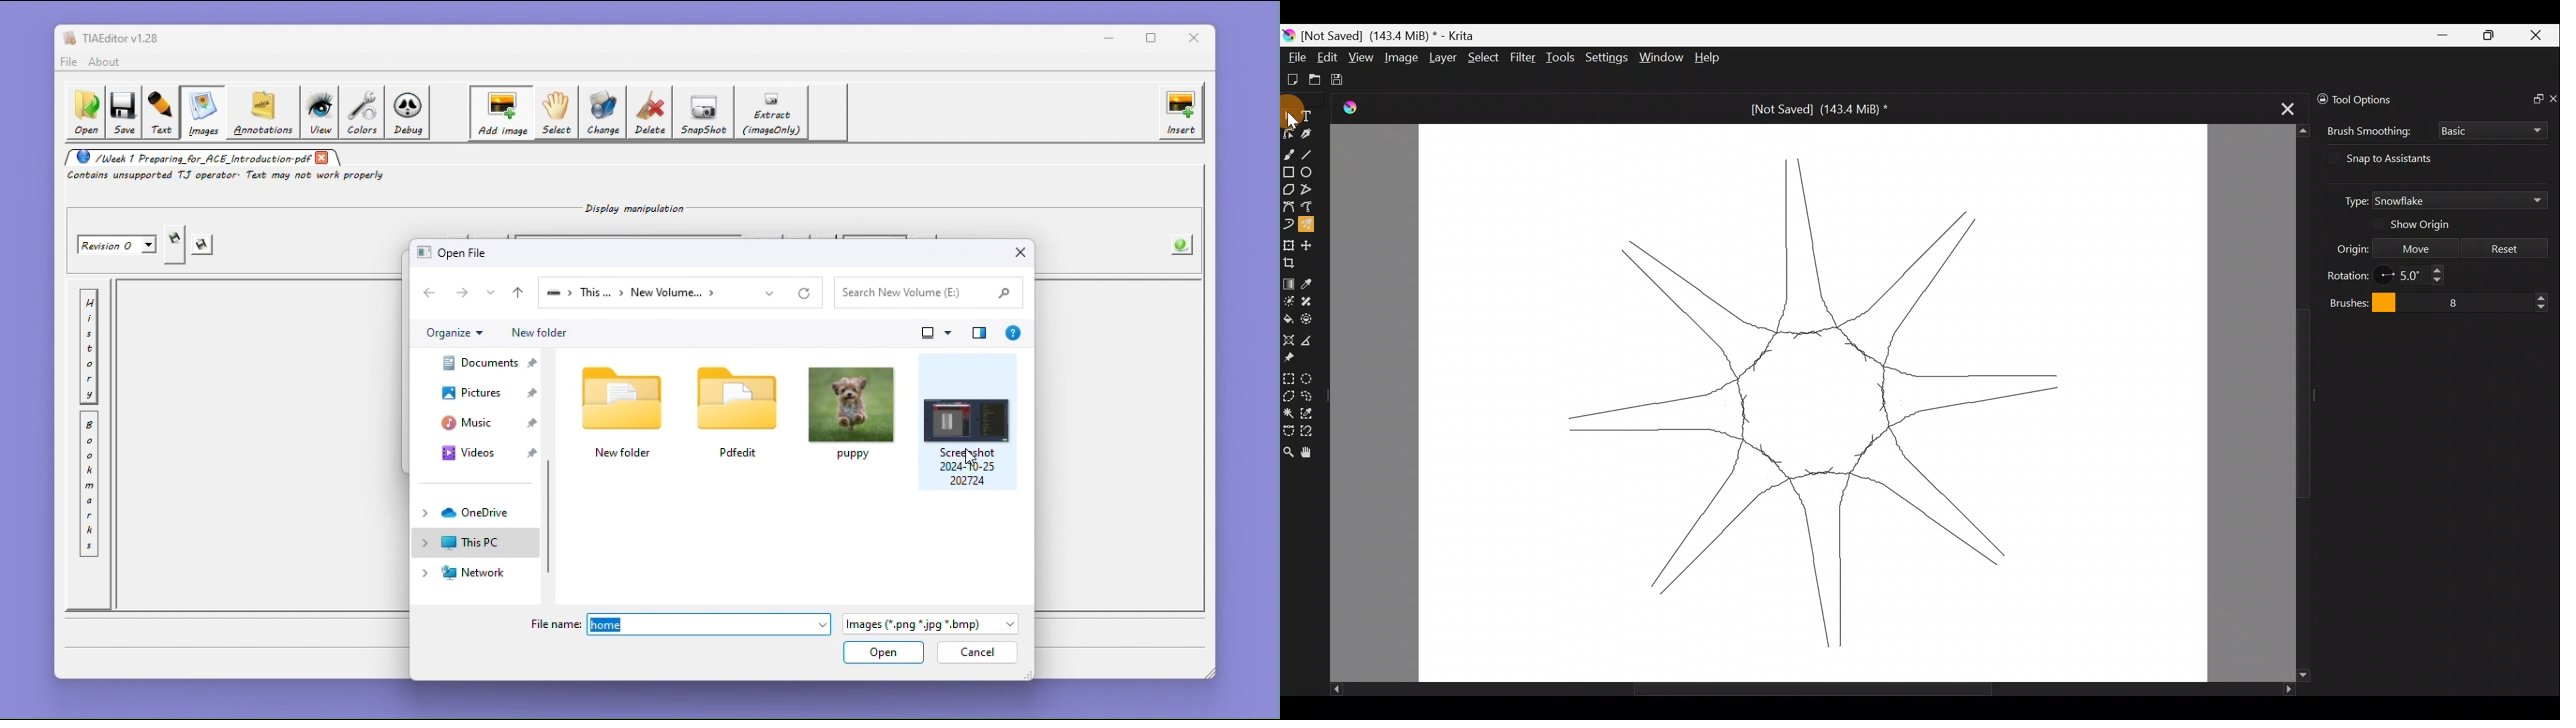 This screenshot has height=728, width=2576. What do you see at coordinates (1311, 376) in the screenshot?
I see `Elliptical selection tool` at bounding box center [1311, 376].